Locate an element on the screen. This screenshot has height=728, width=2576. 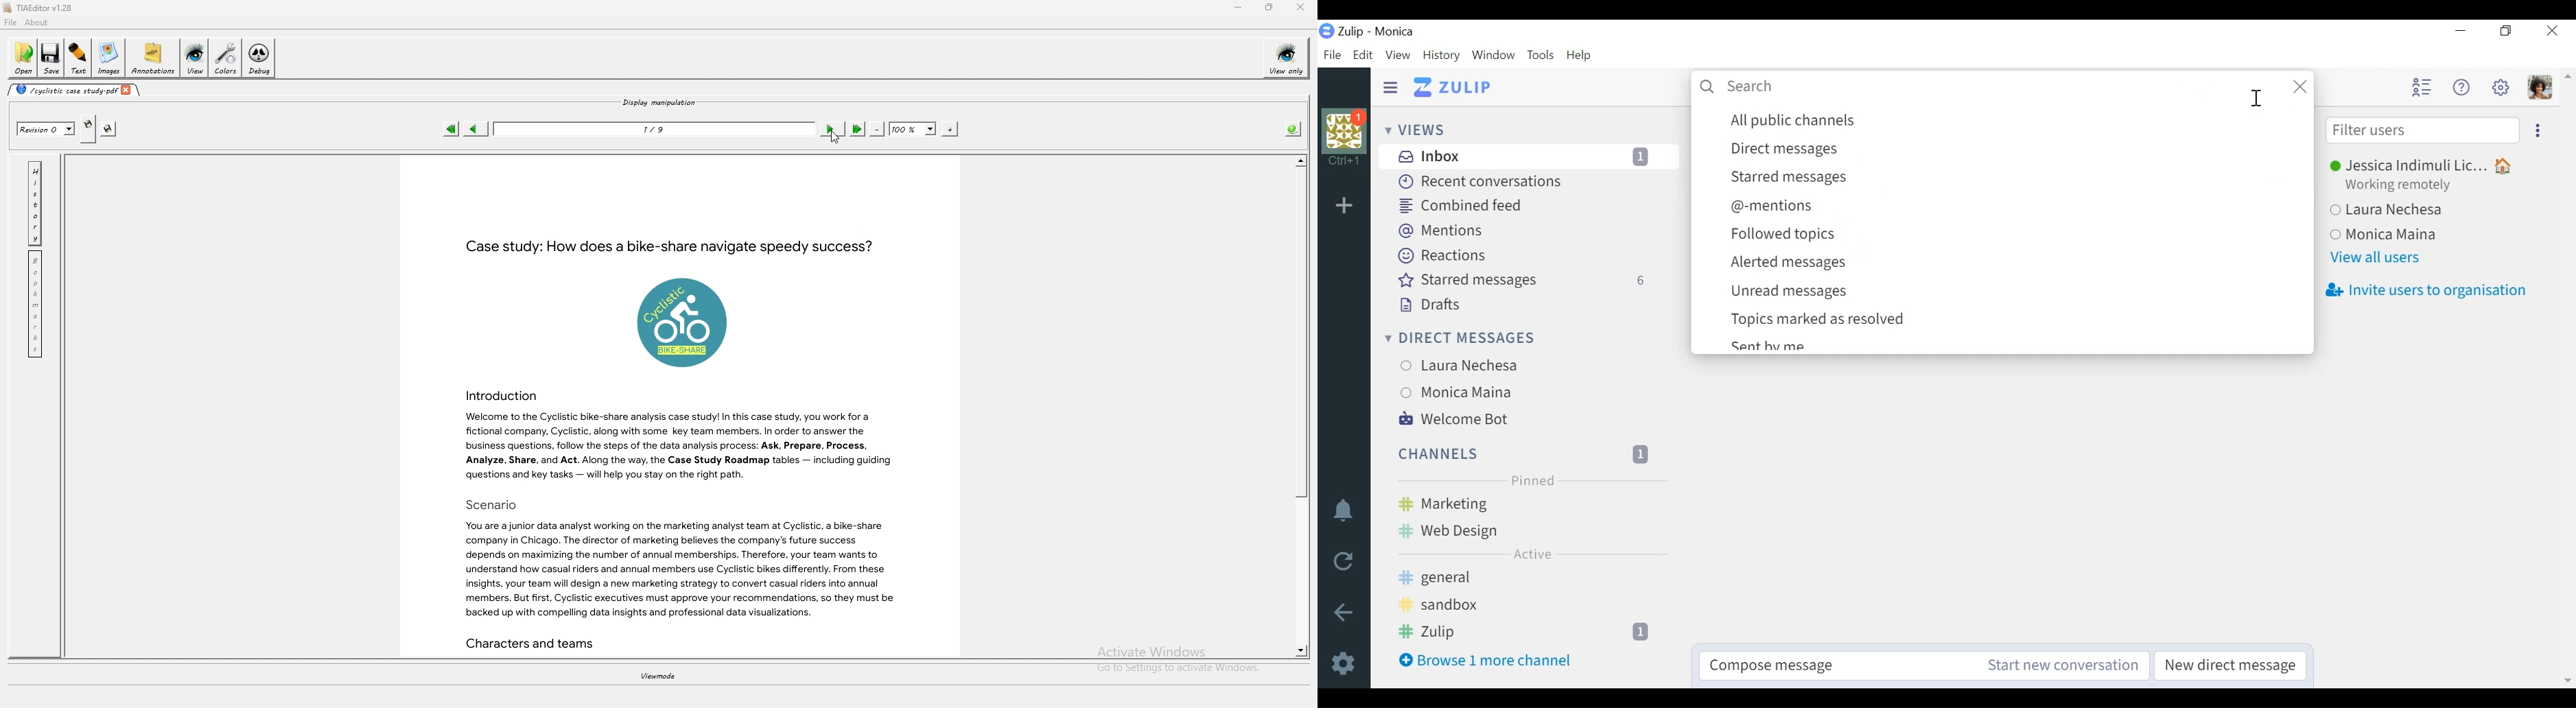
Al public channels is located at coordinates (2013, 121).